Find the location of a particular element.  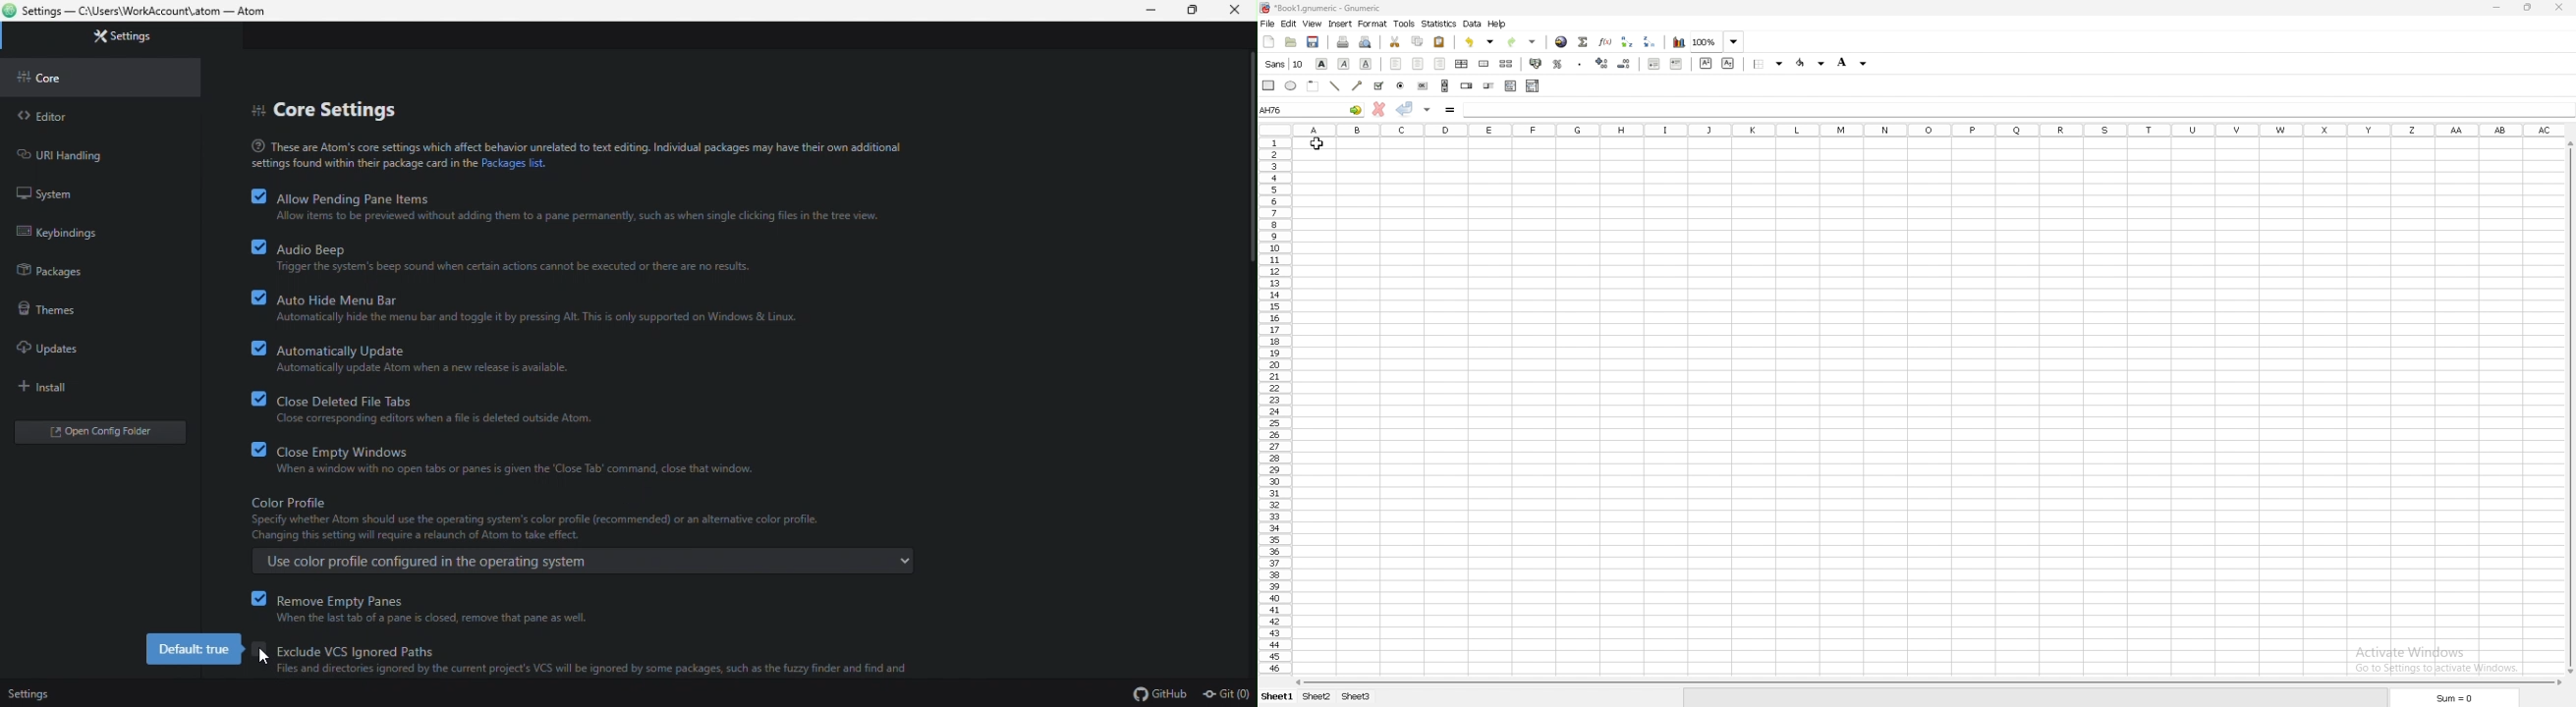

insert is located at coordinates (1341, 23).